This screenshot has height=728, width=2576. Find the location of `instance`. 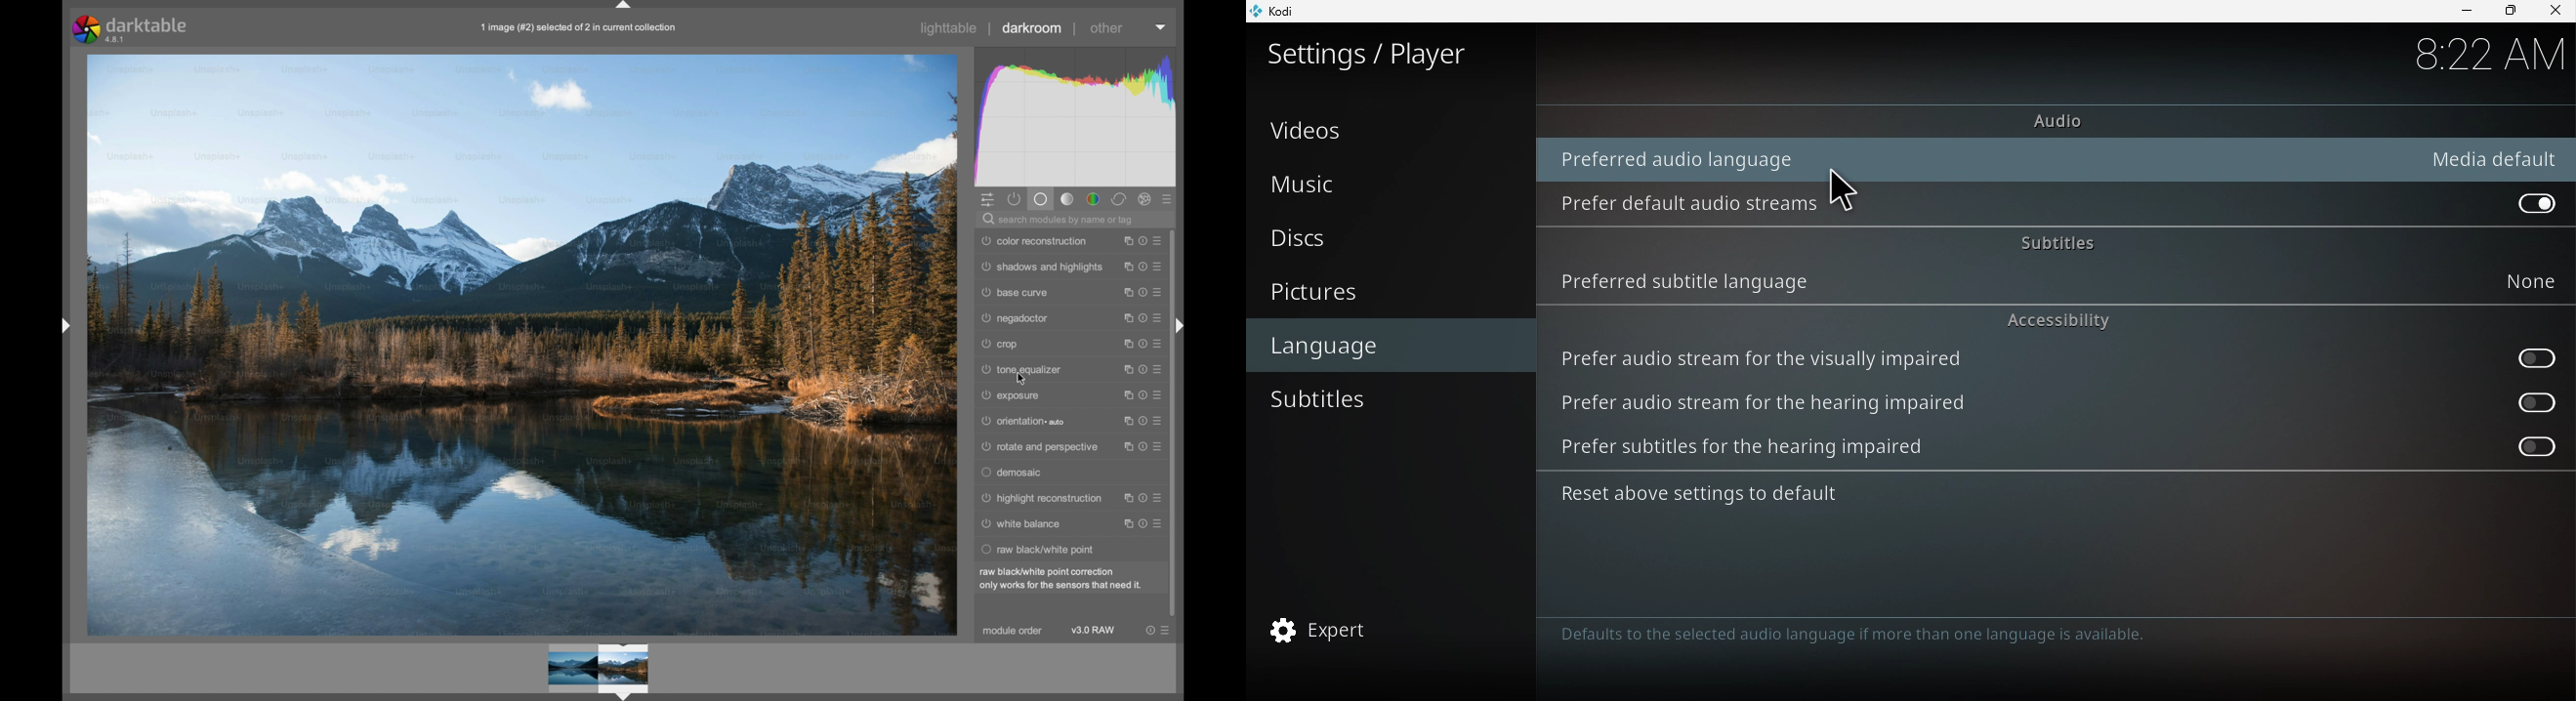

instance is located at coordinates (1127, 292).